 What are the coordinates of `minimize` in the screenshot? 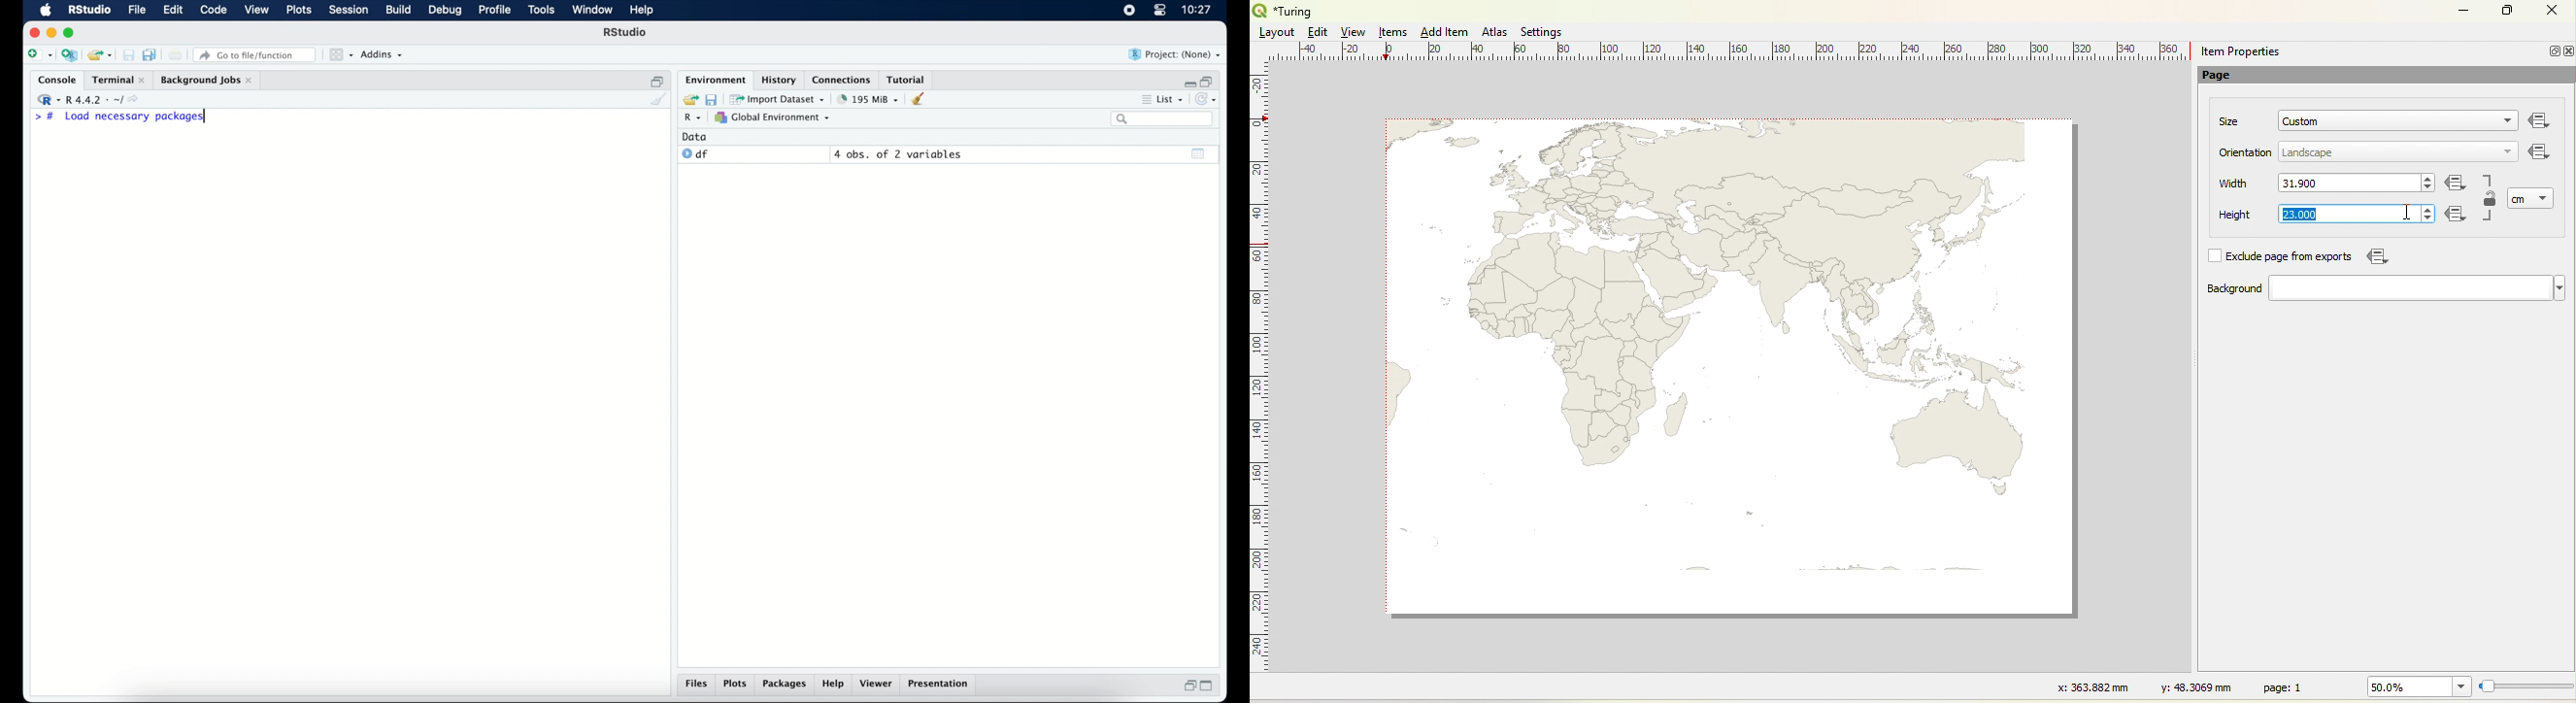 It's located at (1188, 81).